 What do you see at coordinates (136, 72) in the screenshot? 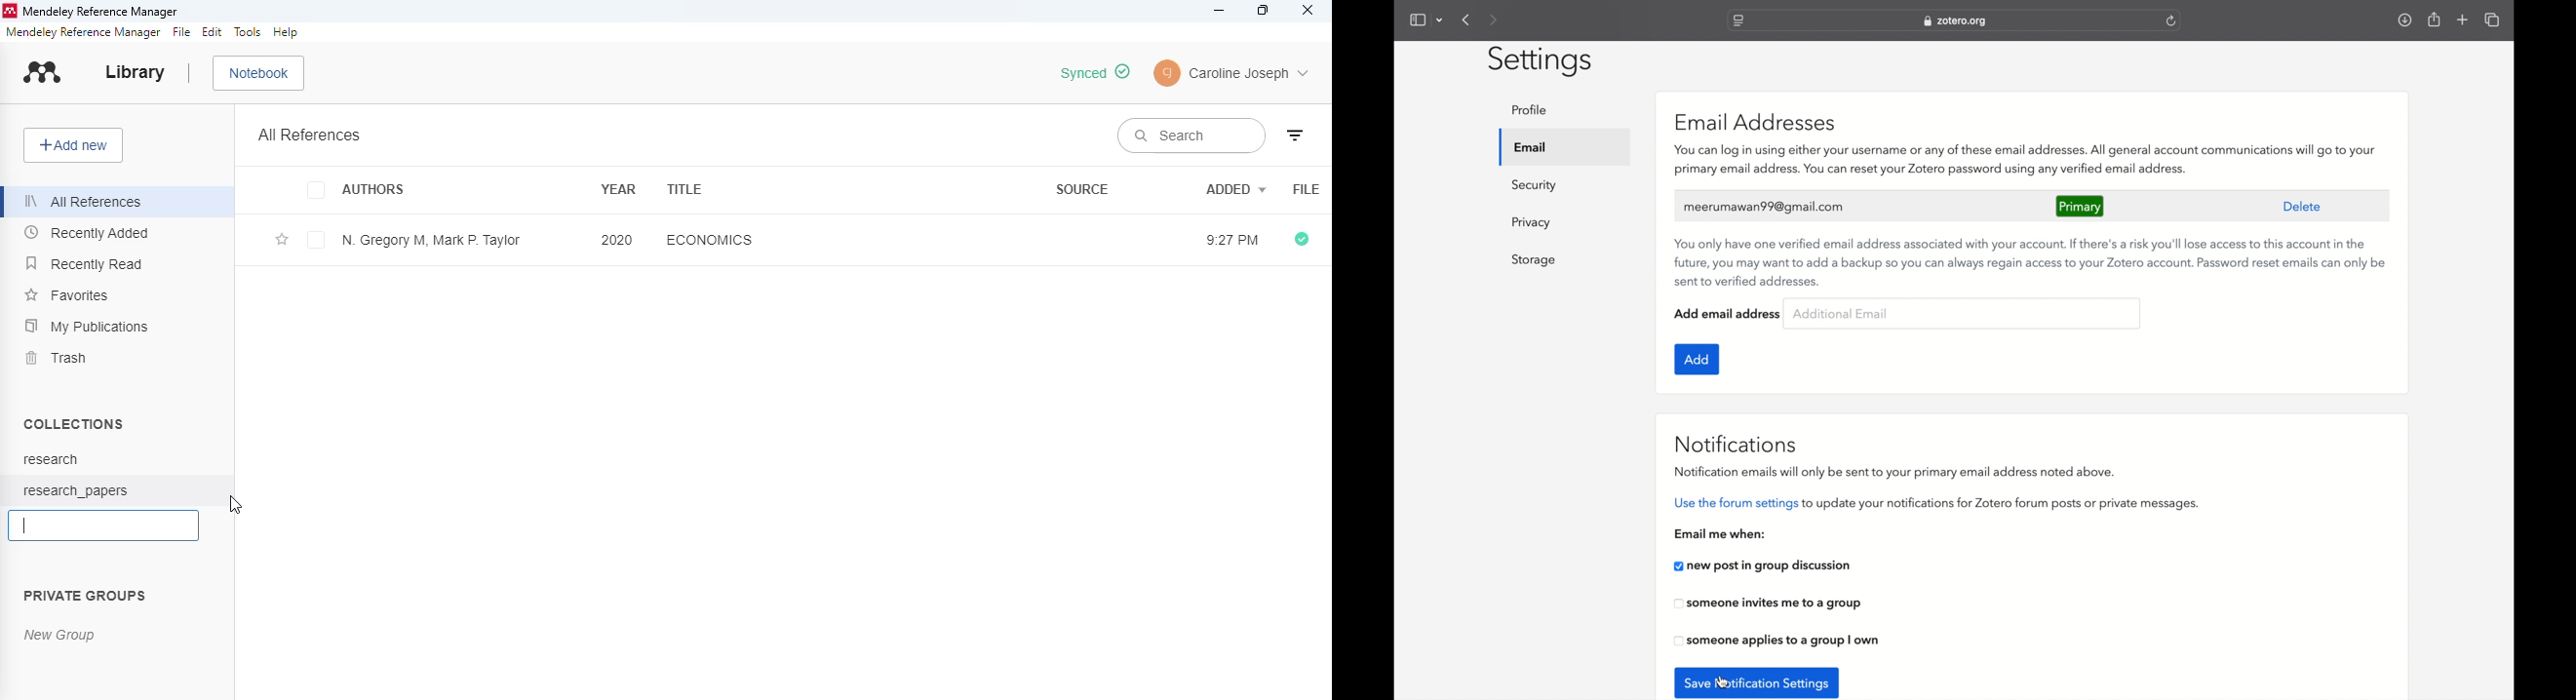
I see `library` at bounding box center [136, 72].